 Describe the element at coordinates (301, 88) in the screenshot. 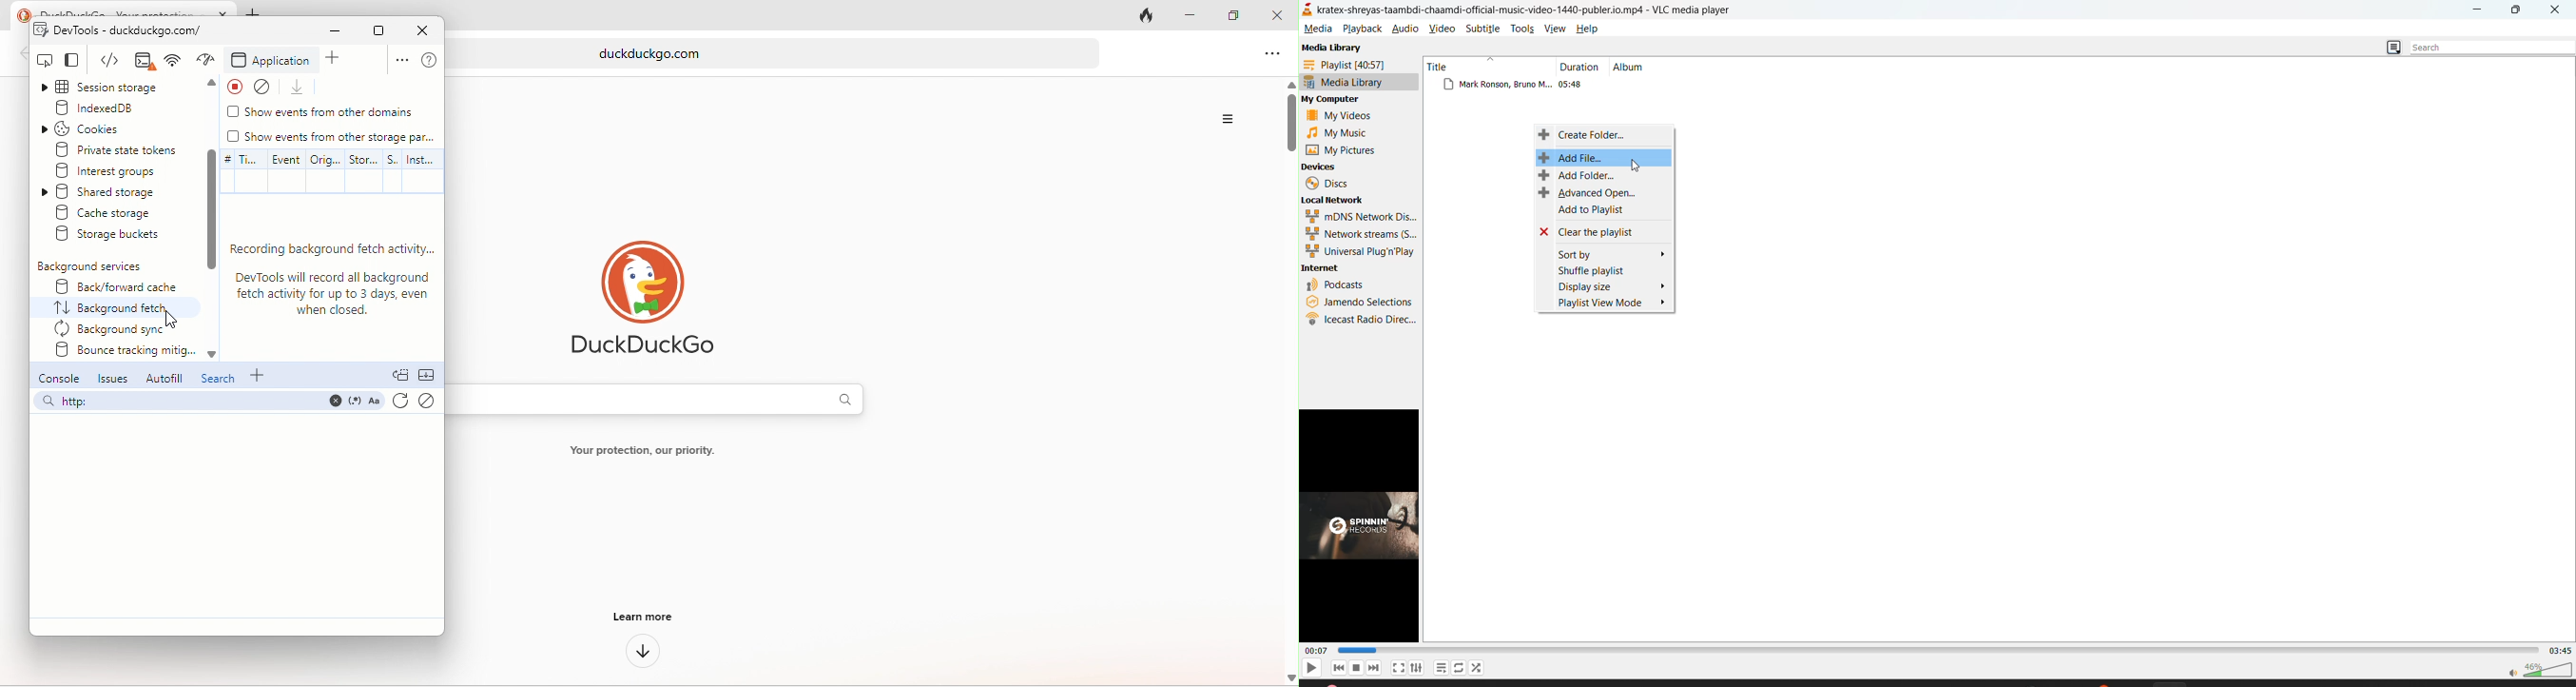

I see `unload` at that location.